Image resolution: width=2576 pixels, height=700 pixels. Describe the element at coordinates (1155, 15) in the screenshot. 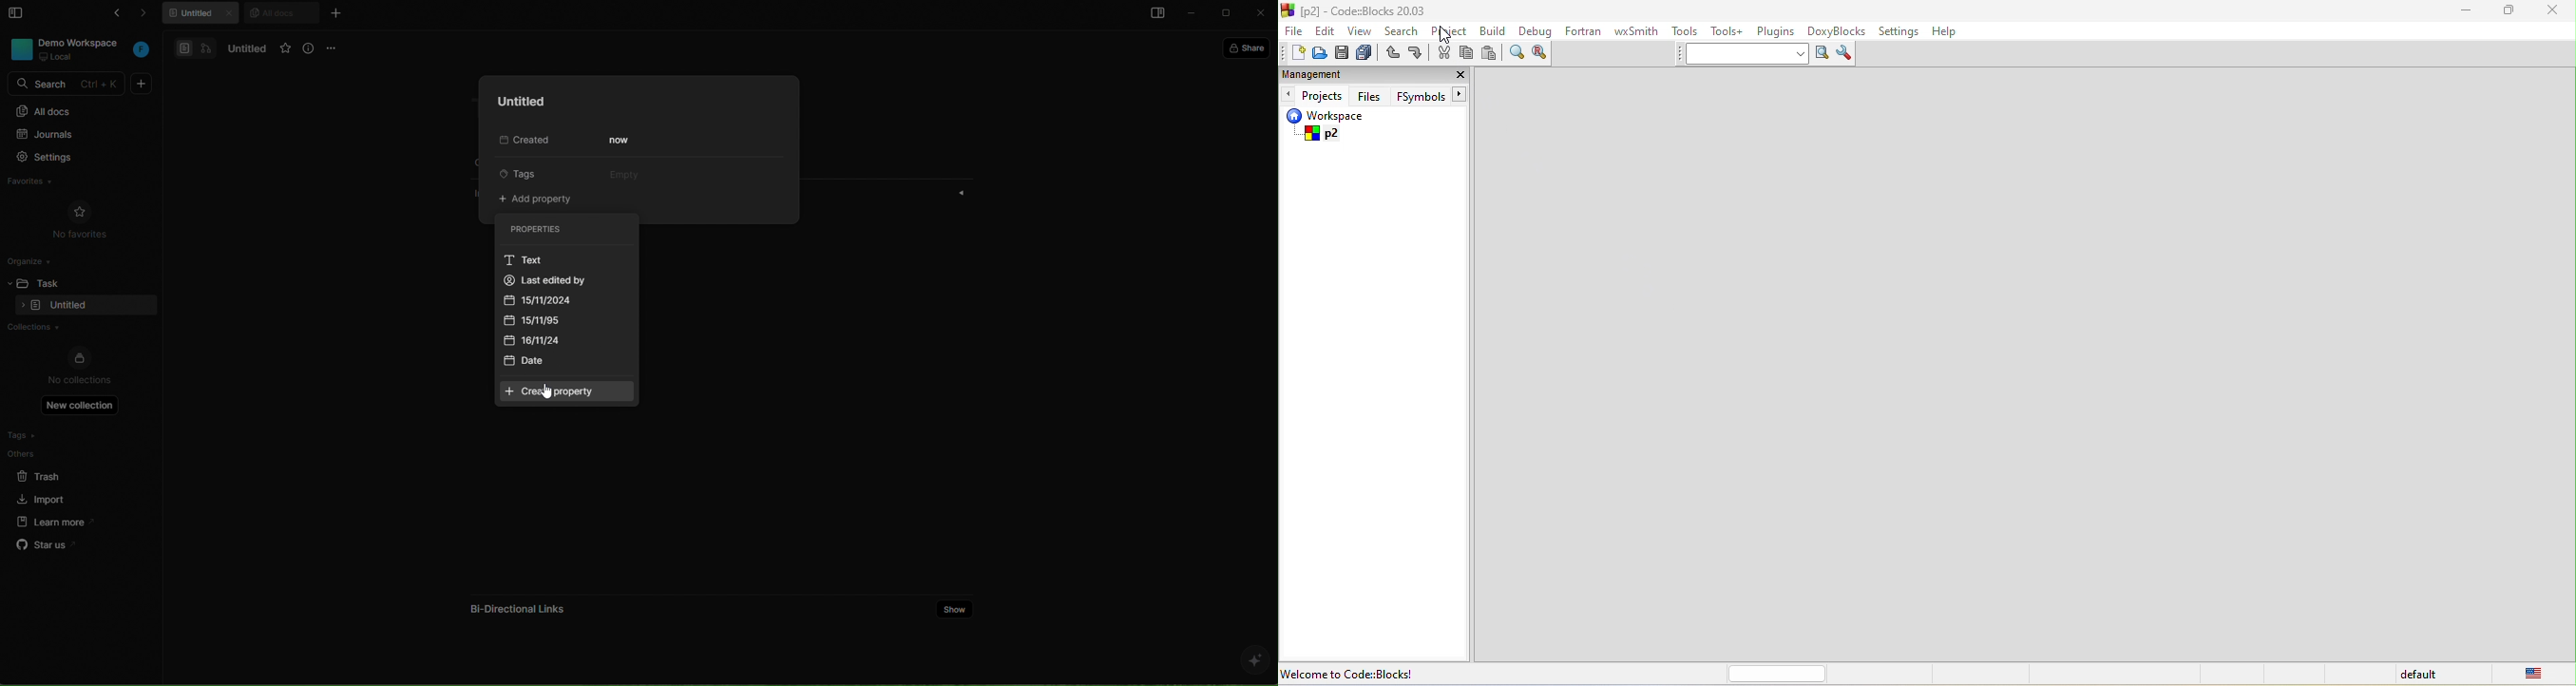

I see `open sidebar` at that location.